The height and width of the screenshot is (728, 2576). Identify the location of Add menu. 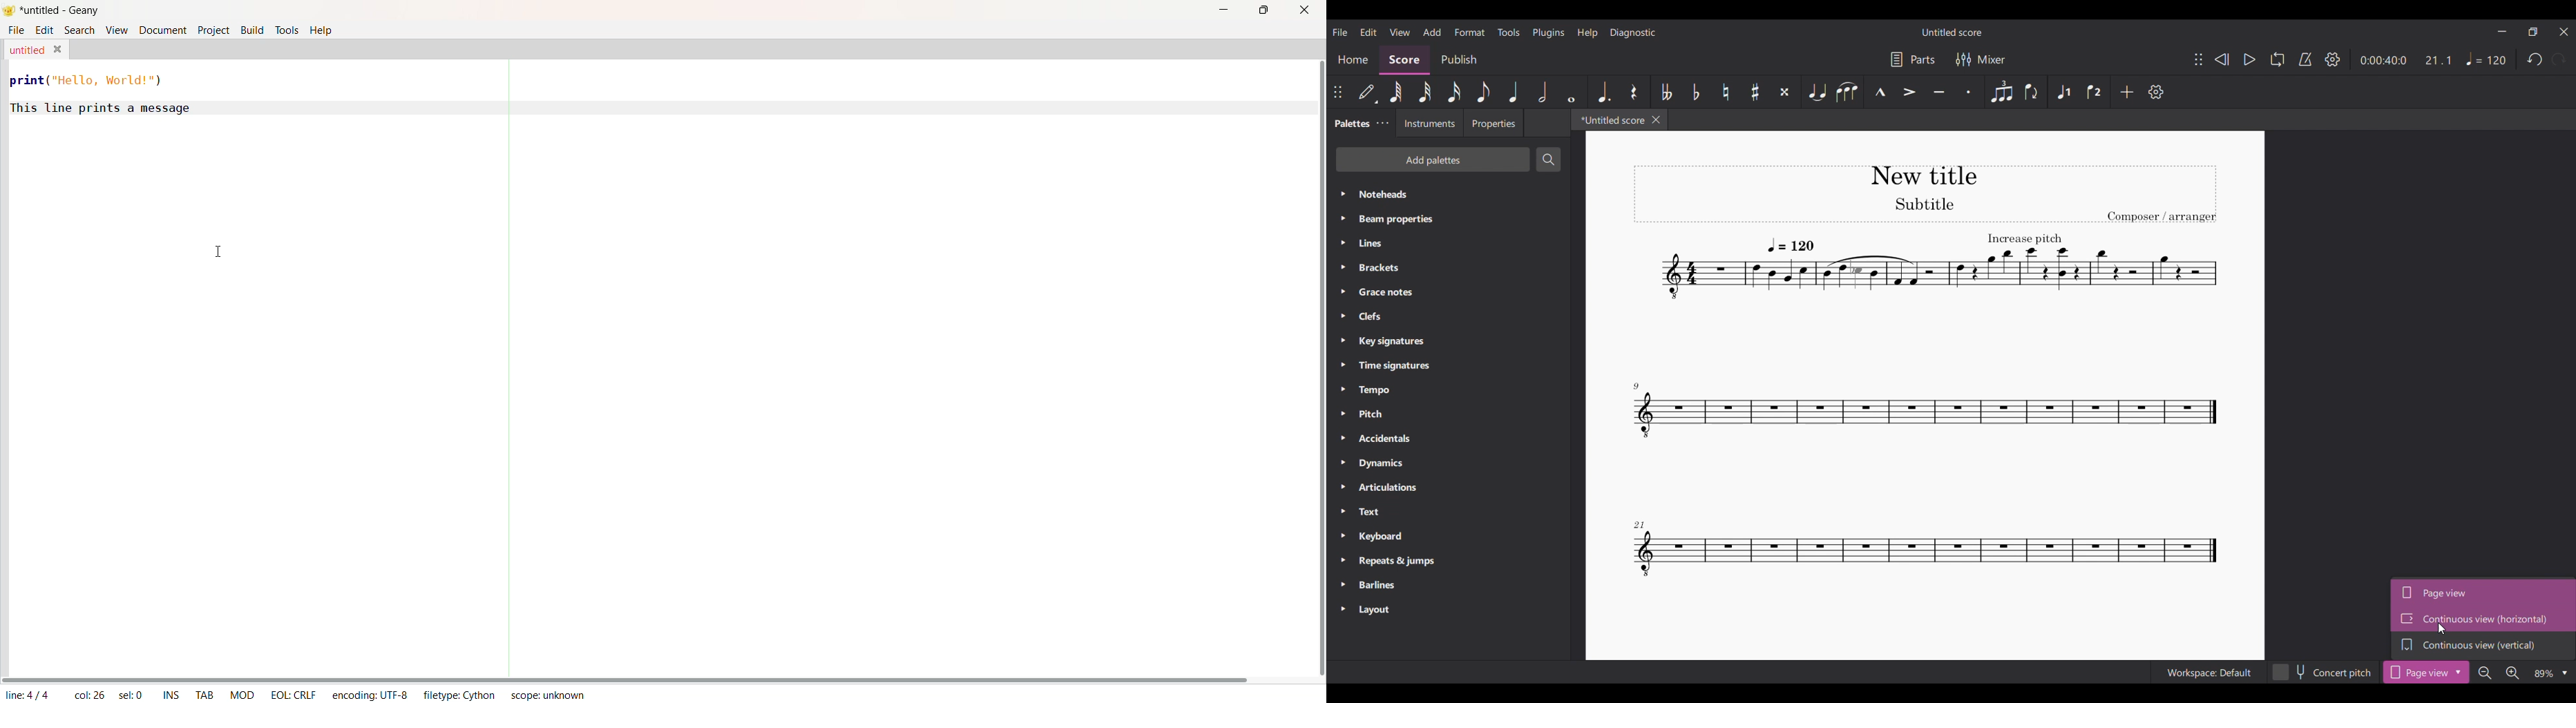
(1431, 31).